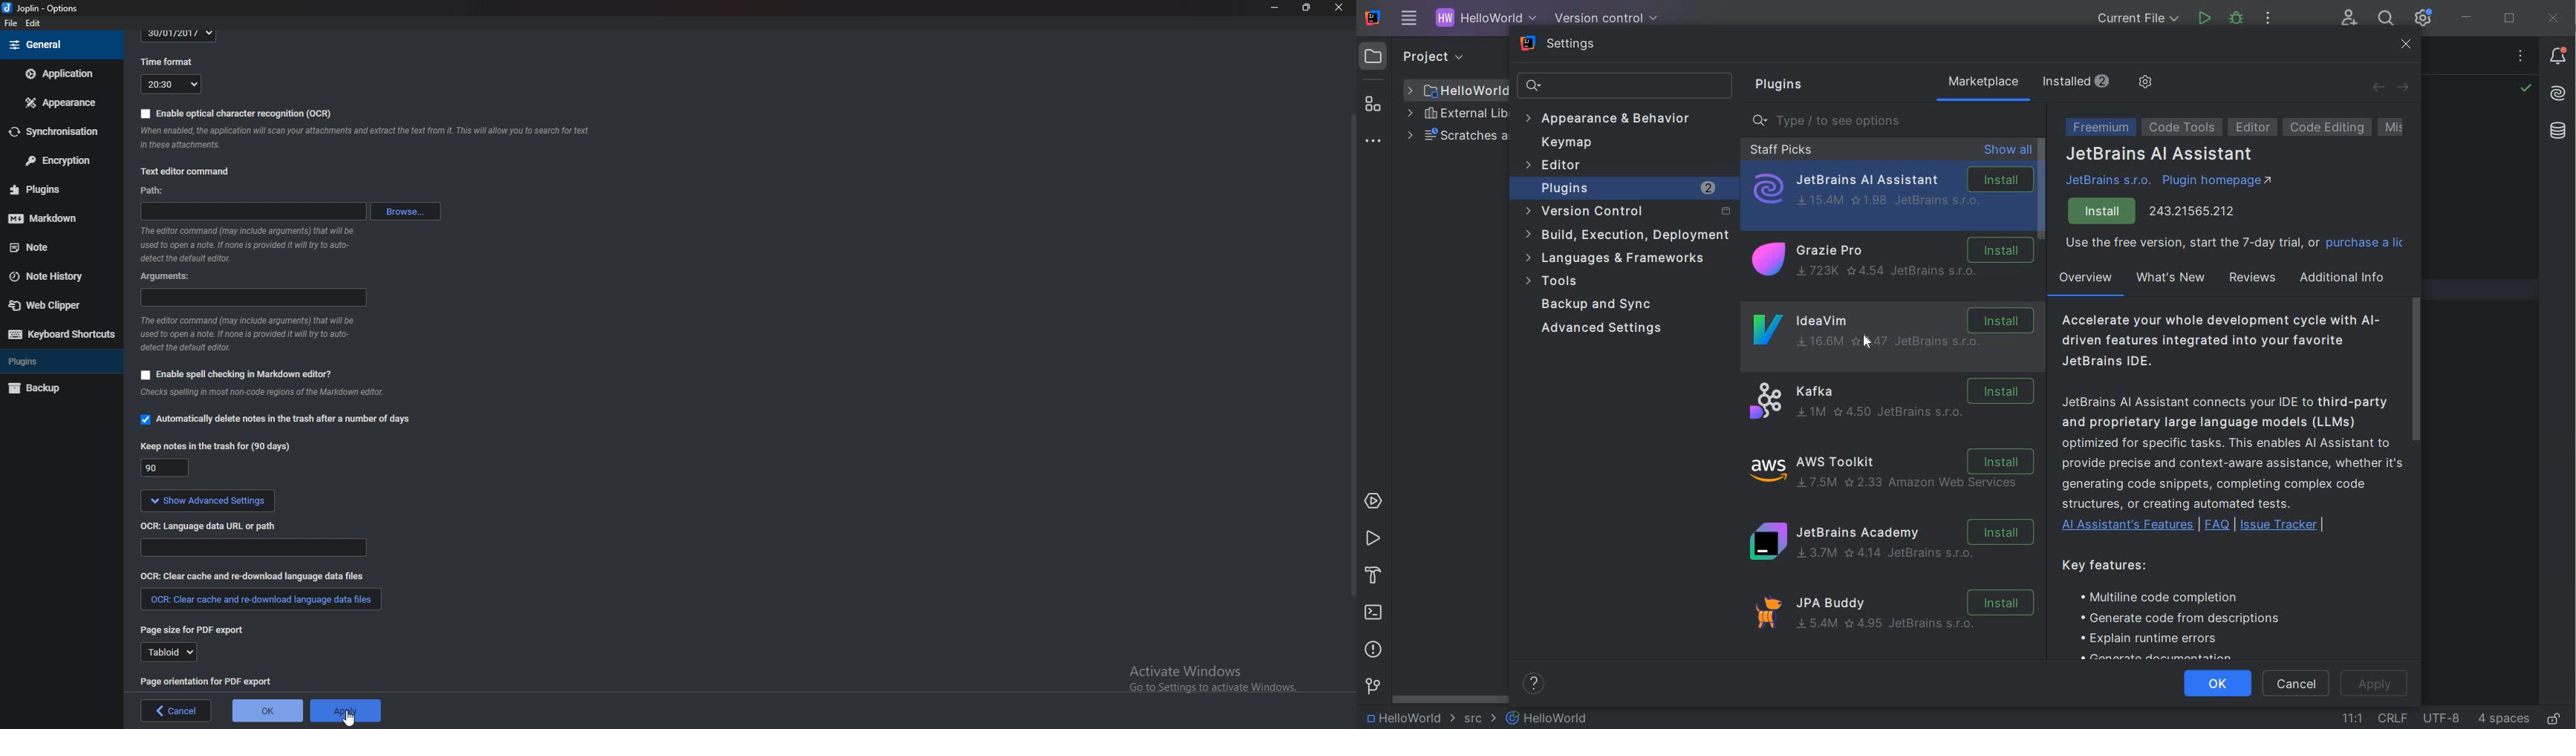 Image resolution: width=2576 pixels, height=756 pixels. What do you see at coordinates (54, 389) in the screenshot?
I see `Backup` at bounding box center [54, 389].